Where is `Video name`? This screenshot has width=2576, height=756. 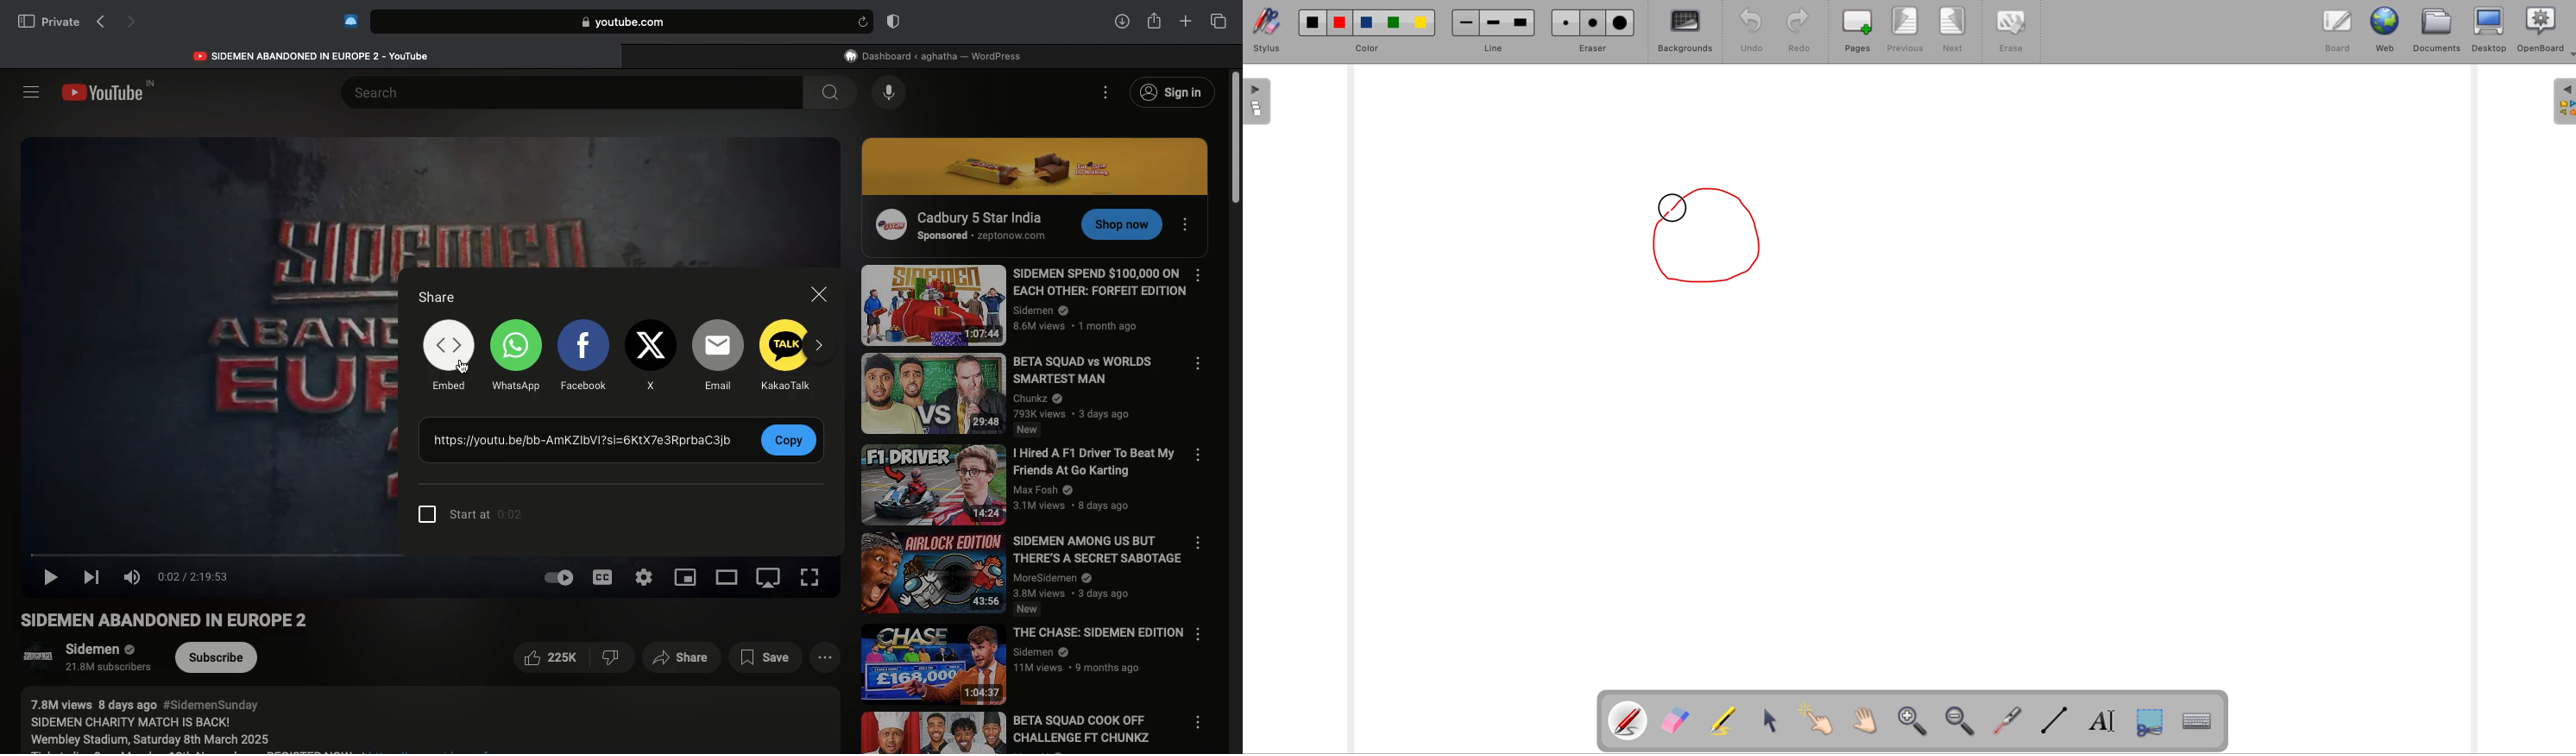
Video name is located at coordinates (1016, 733).